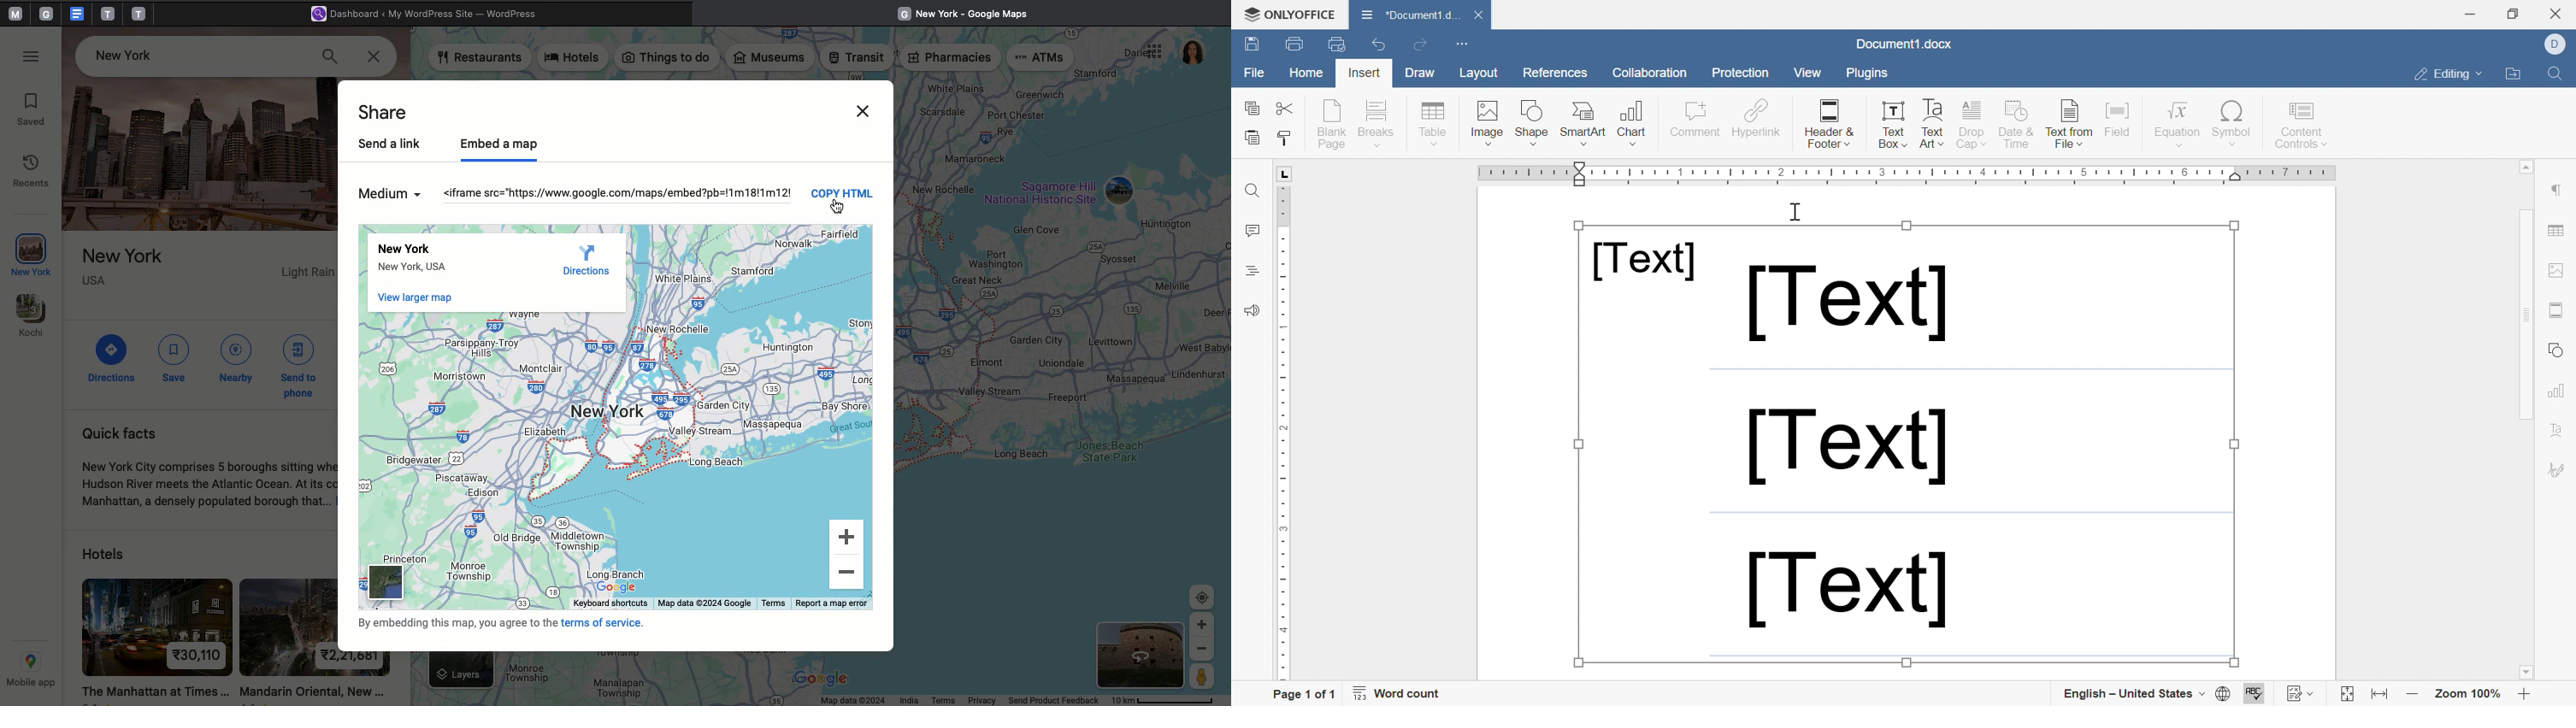 This screenshot has height=728, width=2576. Describe the element at coordinates (1902, 43) in the screenshot. I see `Document1.docx` at that location.